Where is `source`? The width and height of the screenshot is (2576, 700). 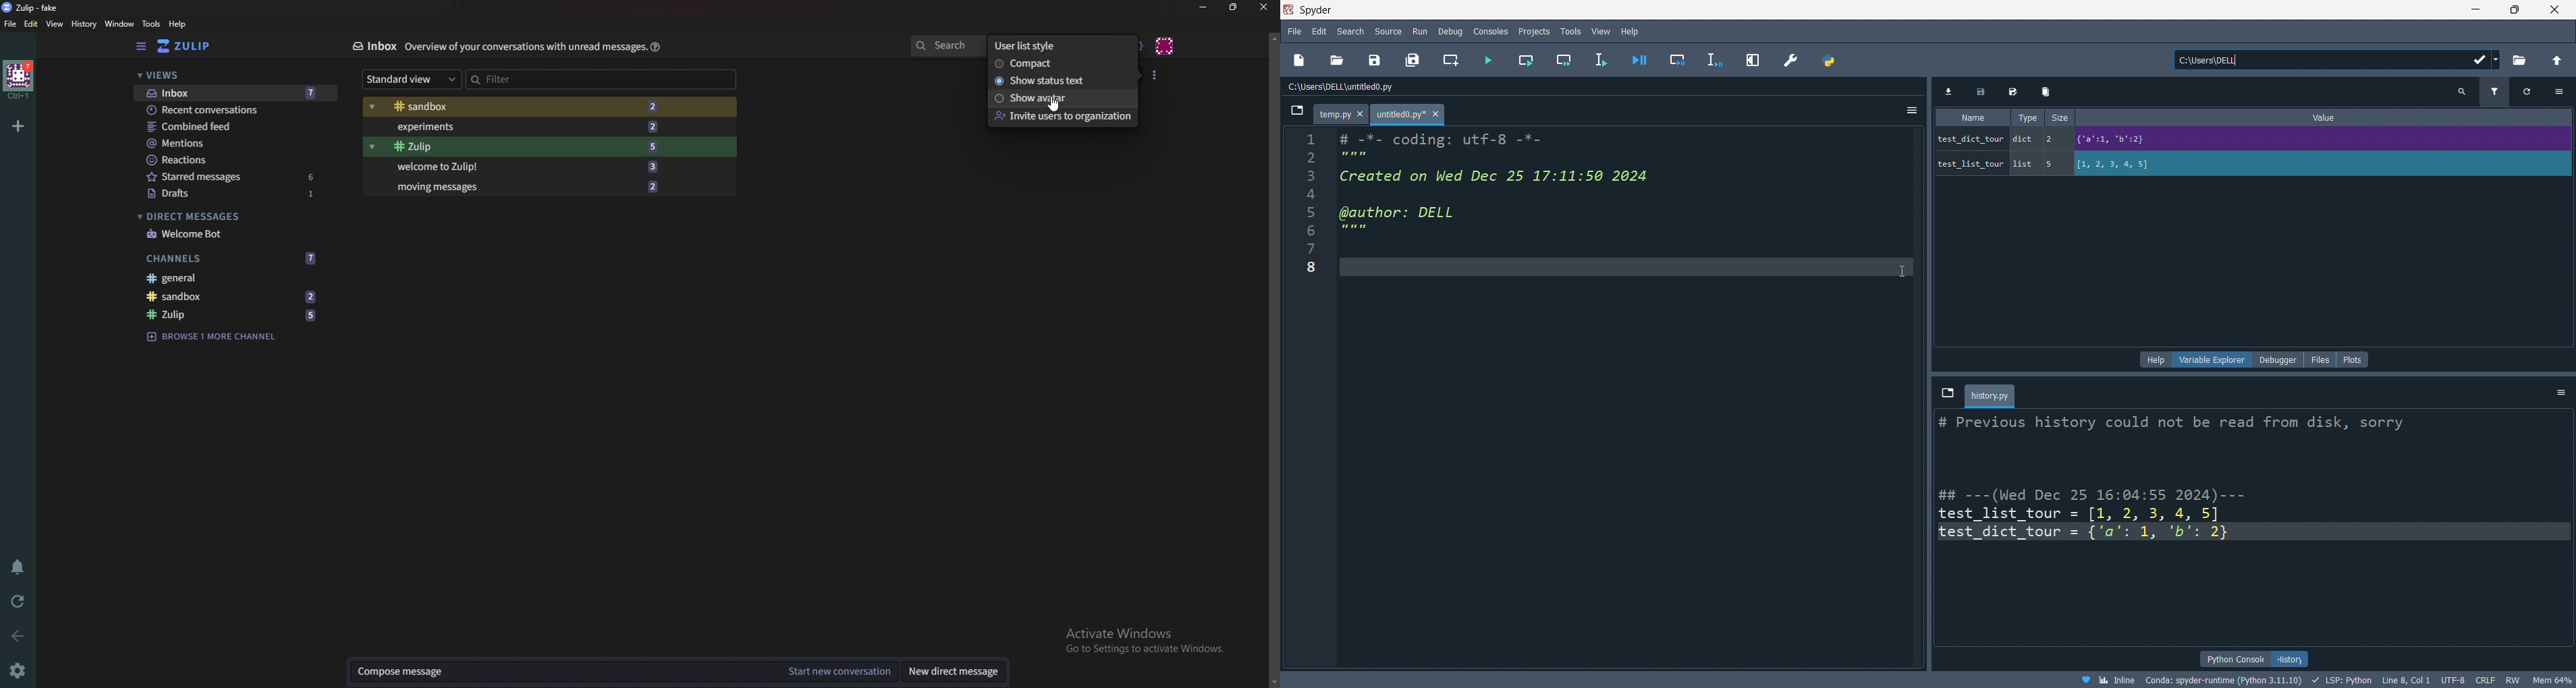 source is located at coordinates (1388, 30).